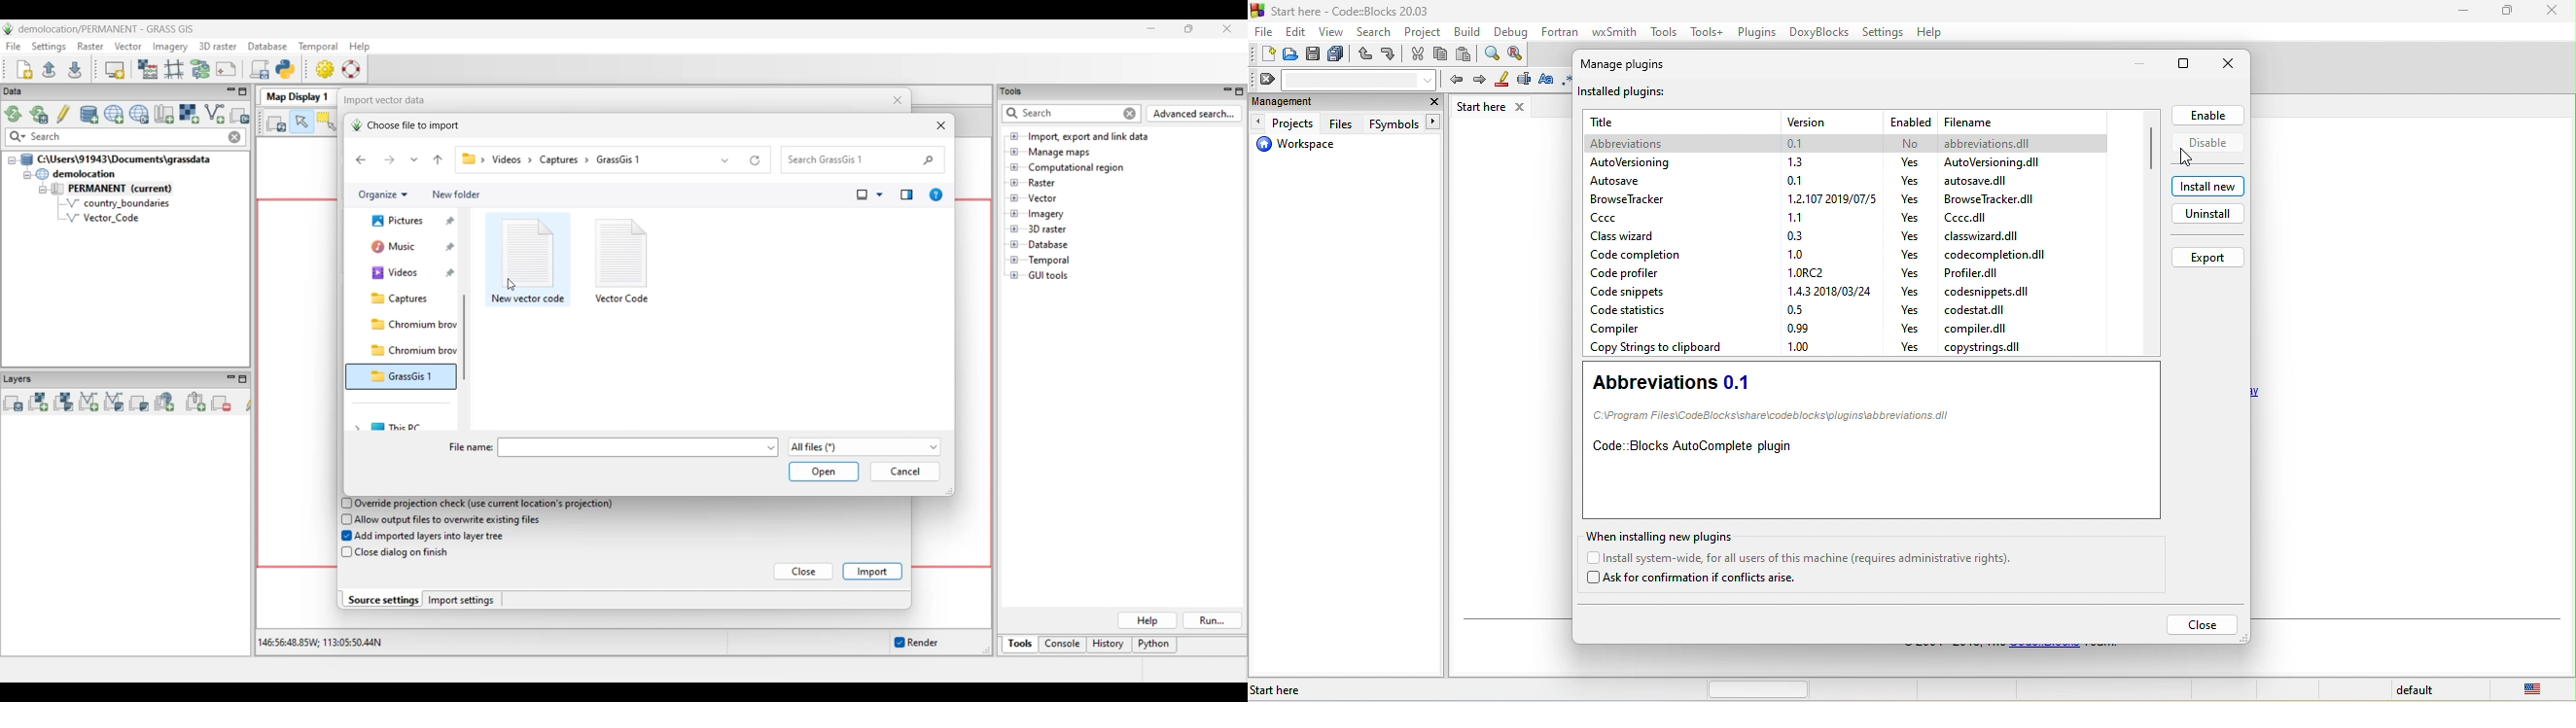 The height and width of the screenshot is (728, 2576). Describe the element at coordinates (1884, 33) in the screenshot. I see `settings` at that location.